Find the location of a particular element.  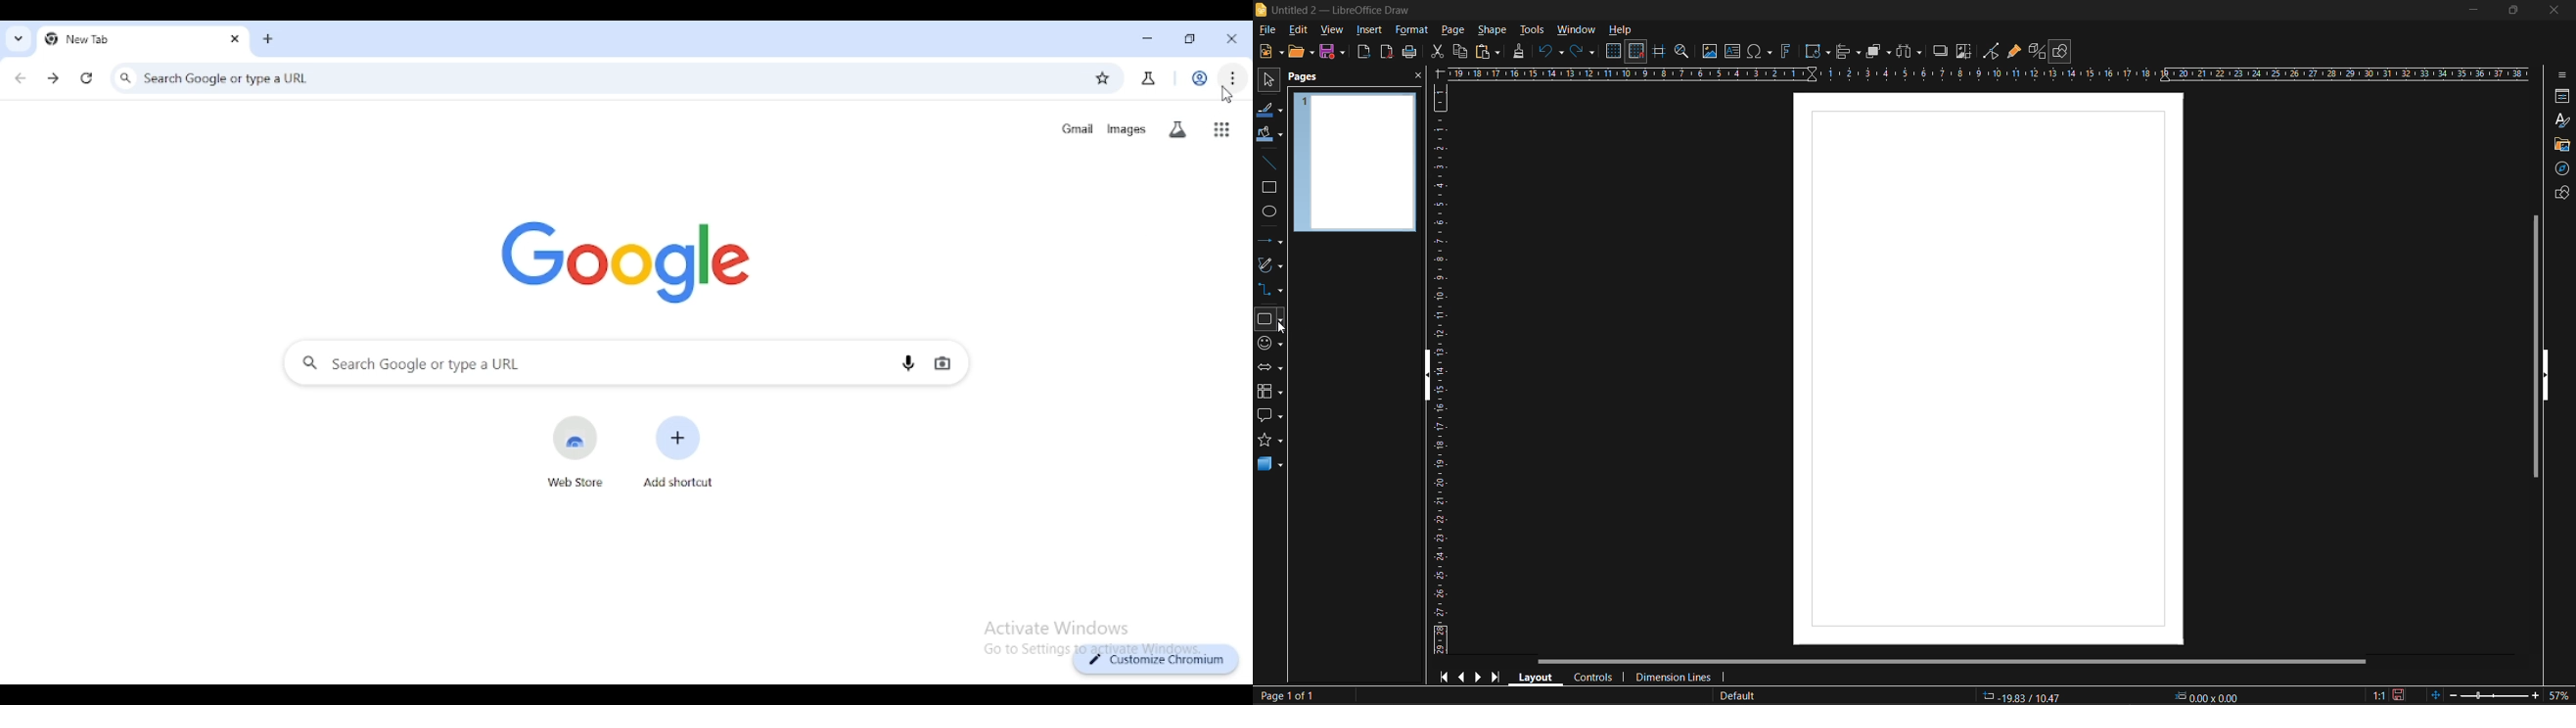

page is located at coordinates (1990, 370).